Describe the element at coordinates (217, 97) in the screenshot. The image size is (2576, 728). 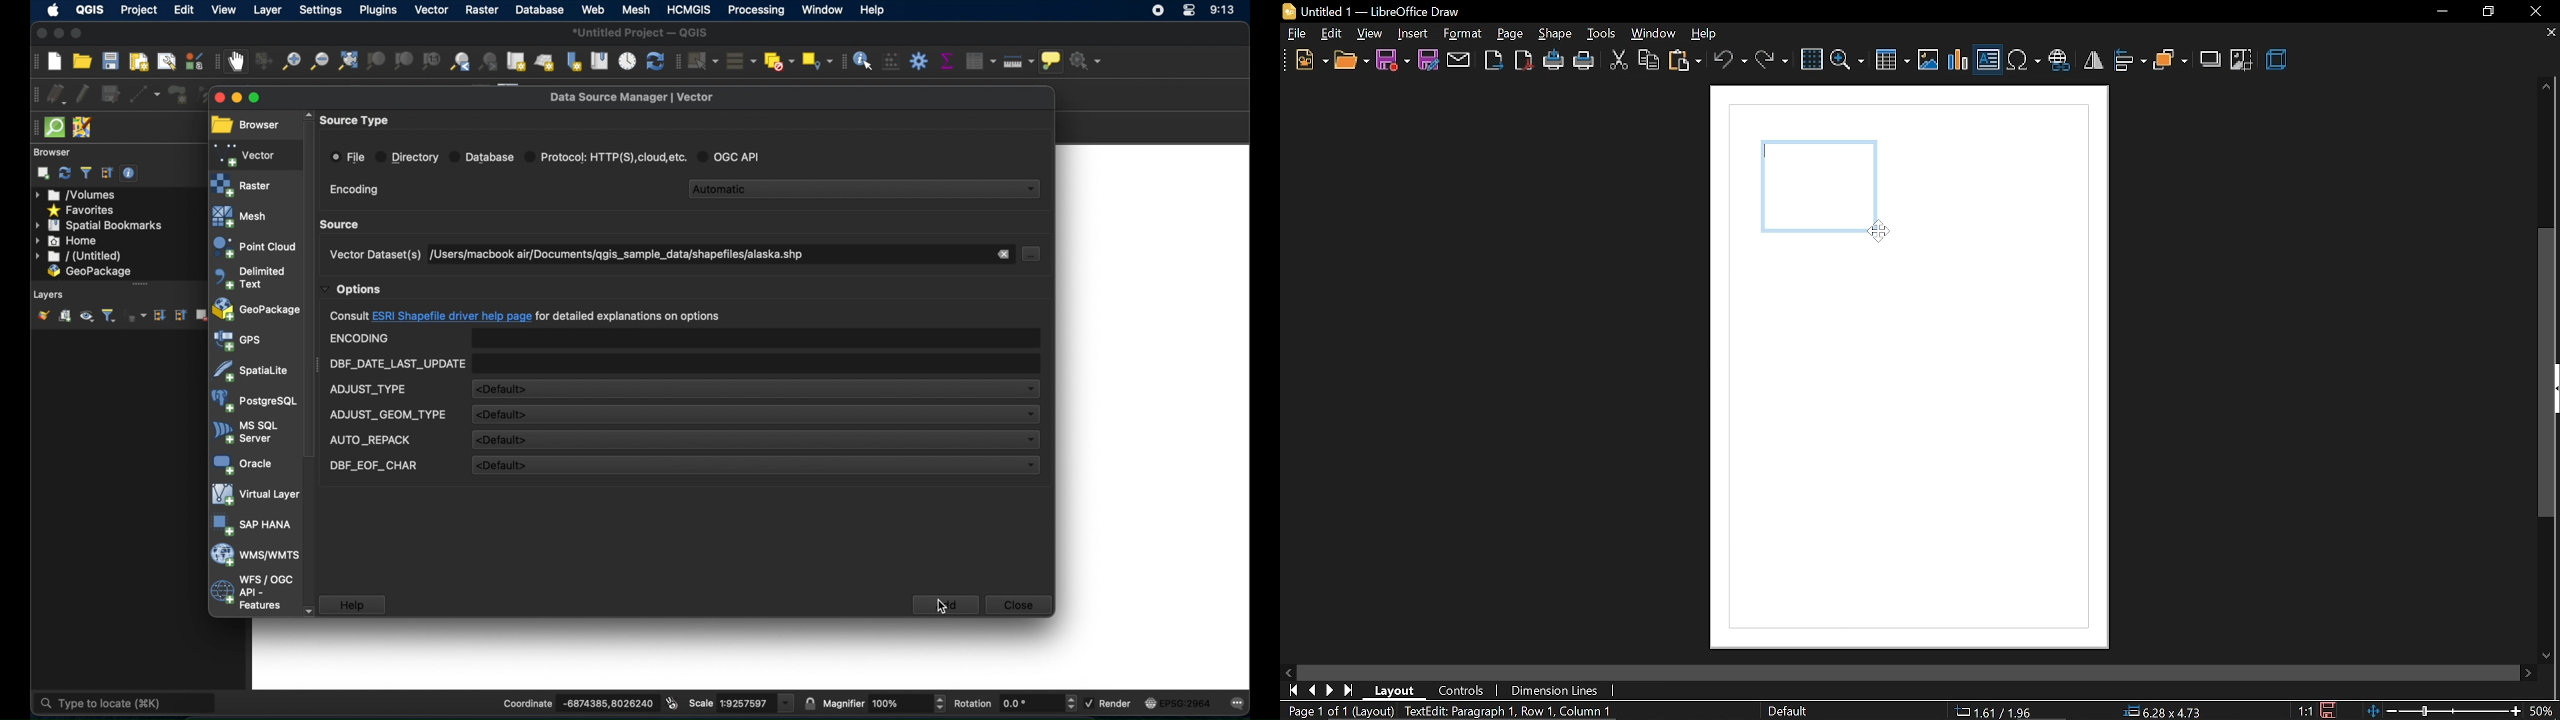
I see `close` at that location.